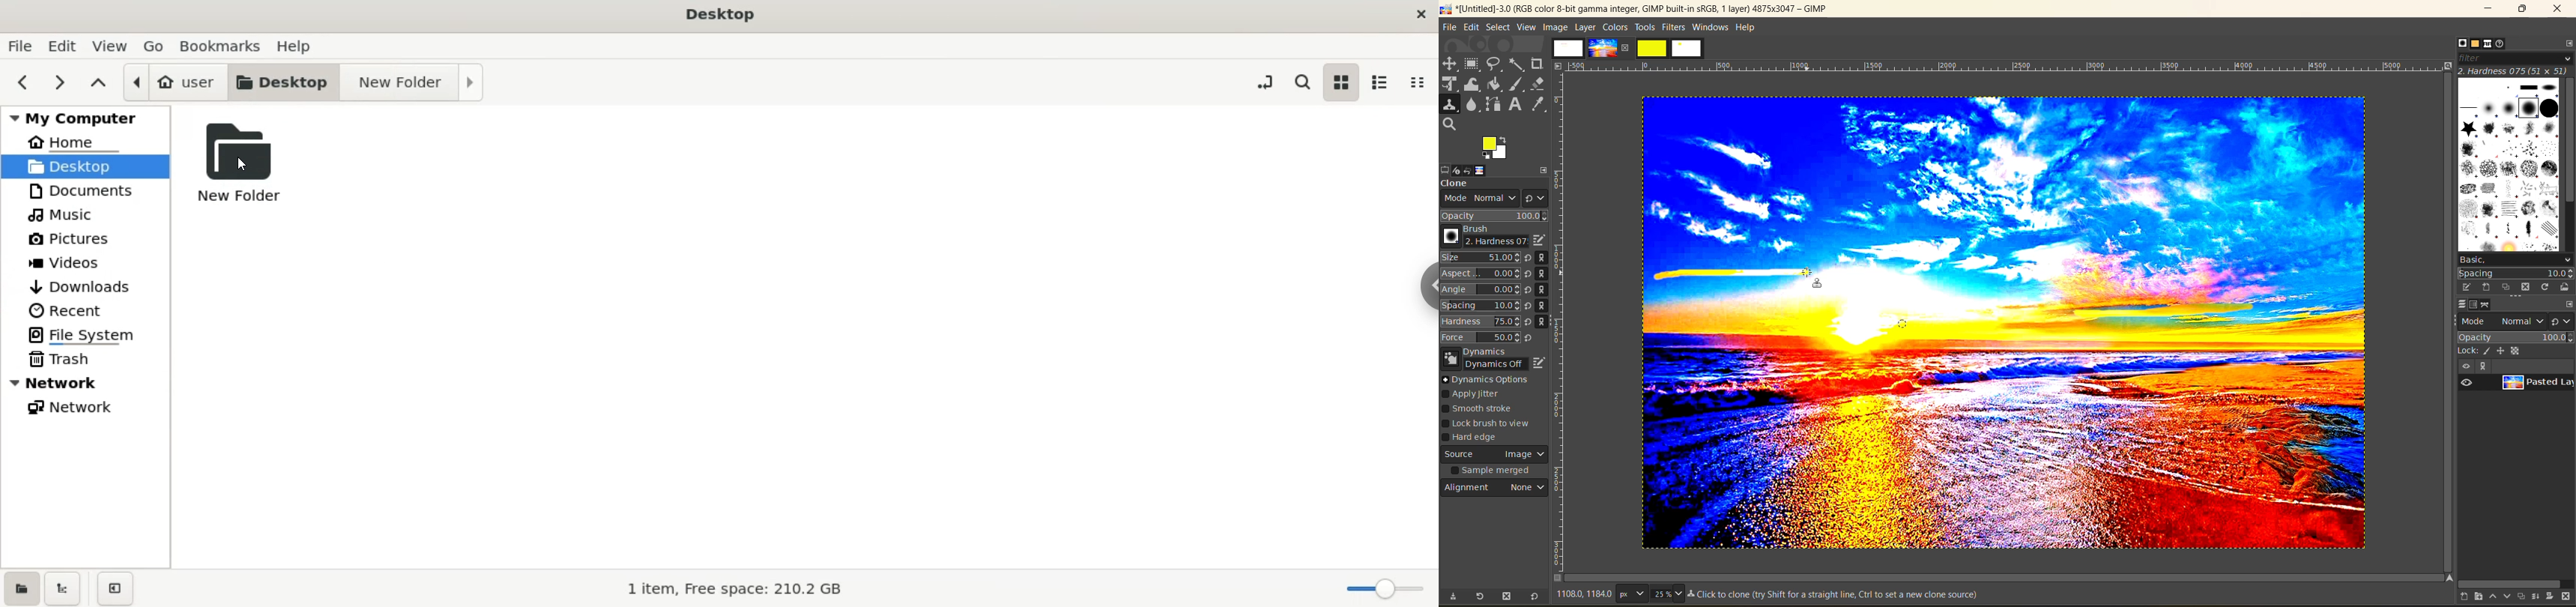  I want to click on windows, so click(1711, 27).